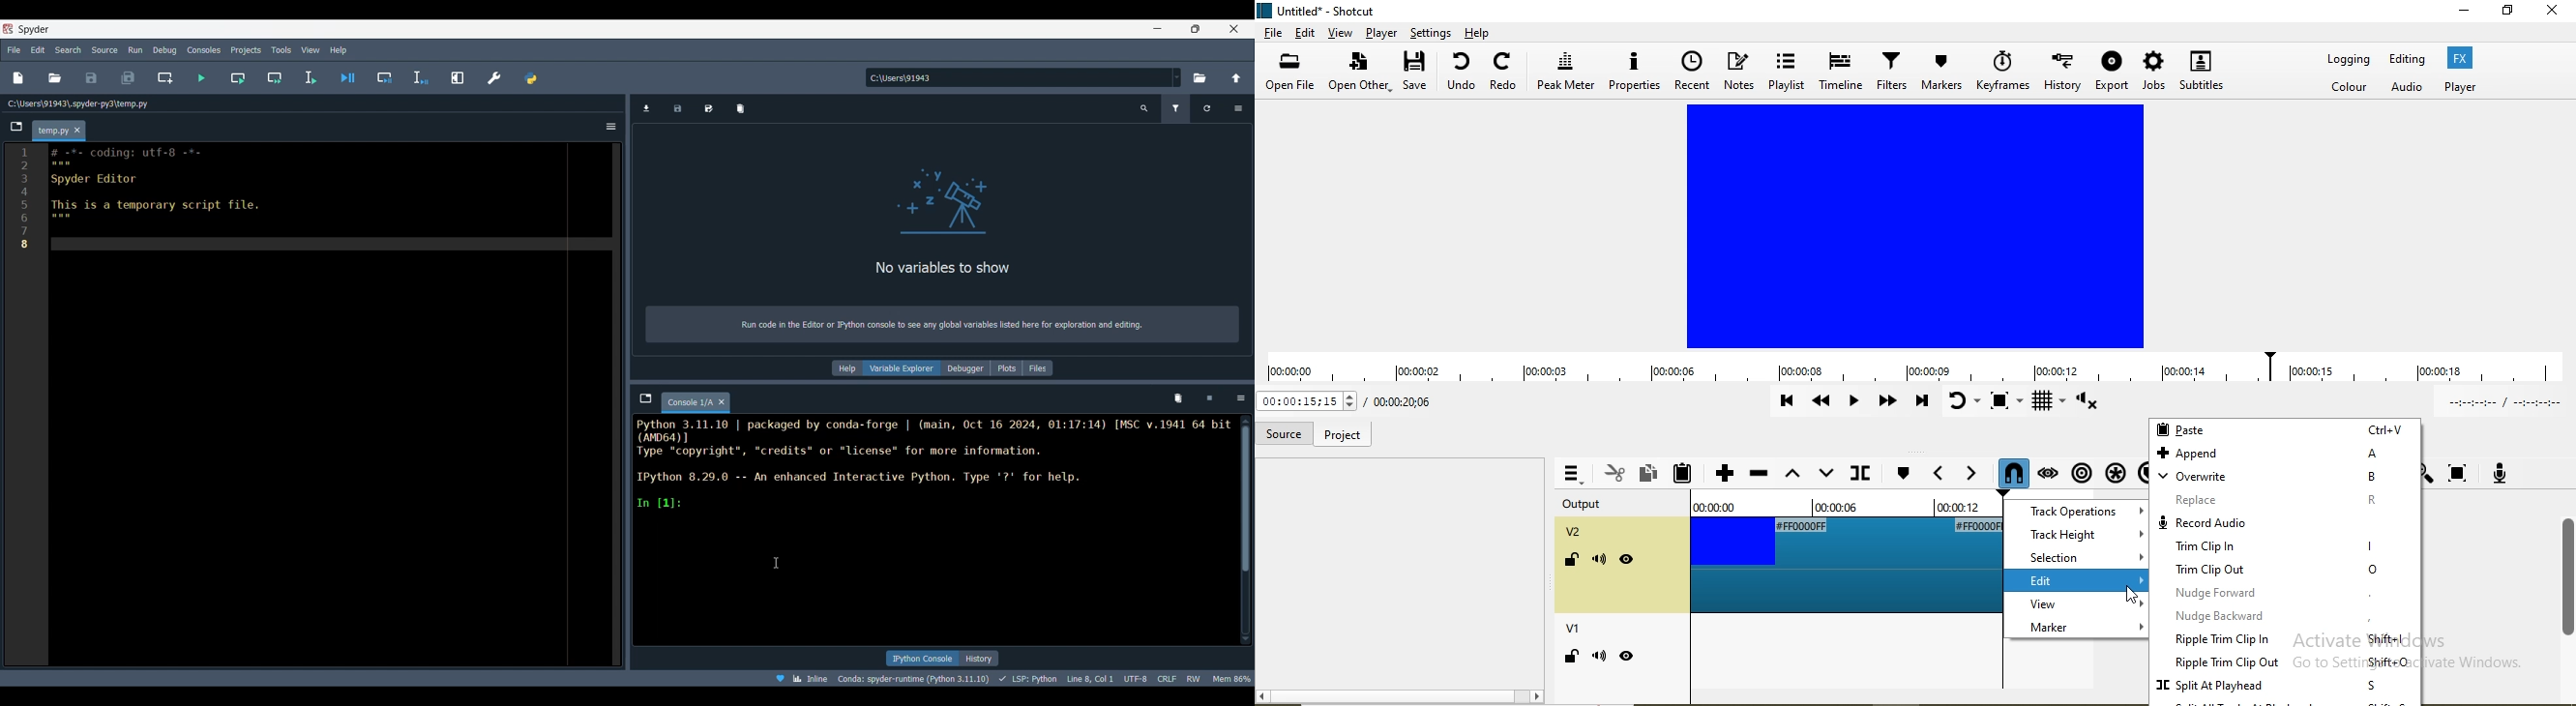  I want to click on Help, so click(847, 369).